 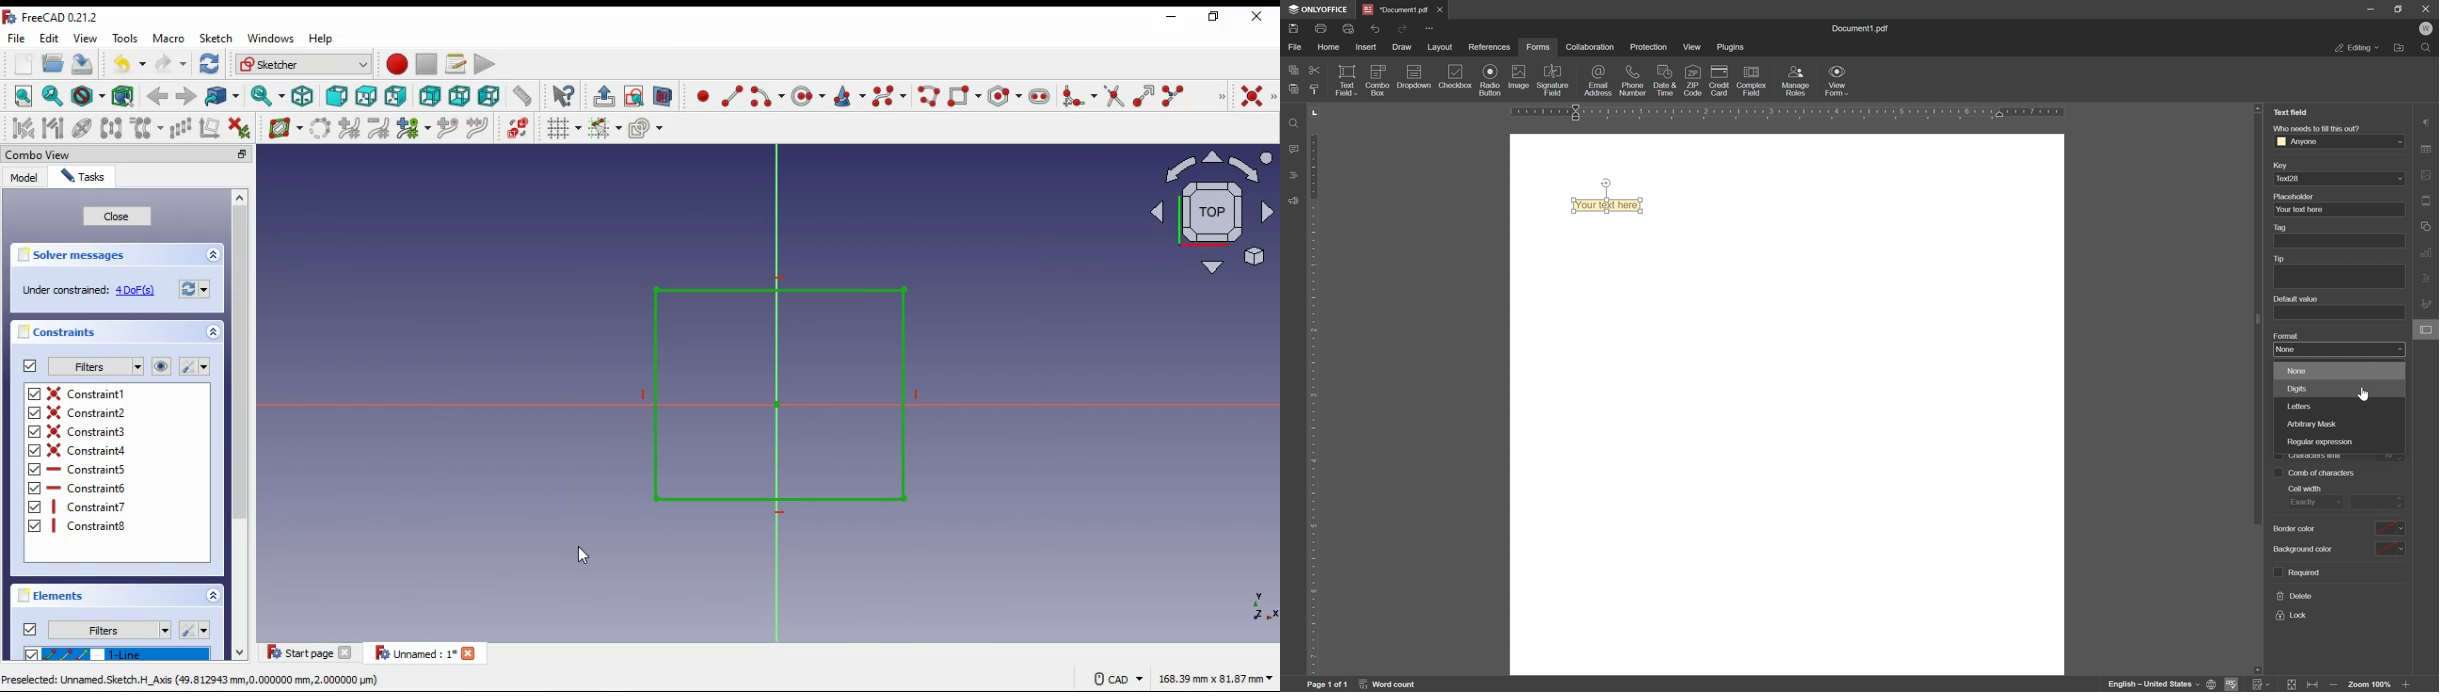 What do you see at coordinates (1856, 28) in the screenshot?
I see `document1.pdf` at bounding box center [1856, 28].